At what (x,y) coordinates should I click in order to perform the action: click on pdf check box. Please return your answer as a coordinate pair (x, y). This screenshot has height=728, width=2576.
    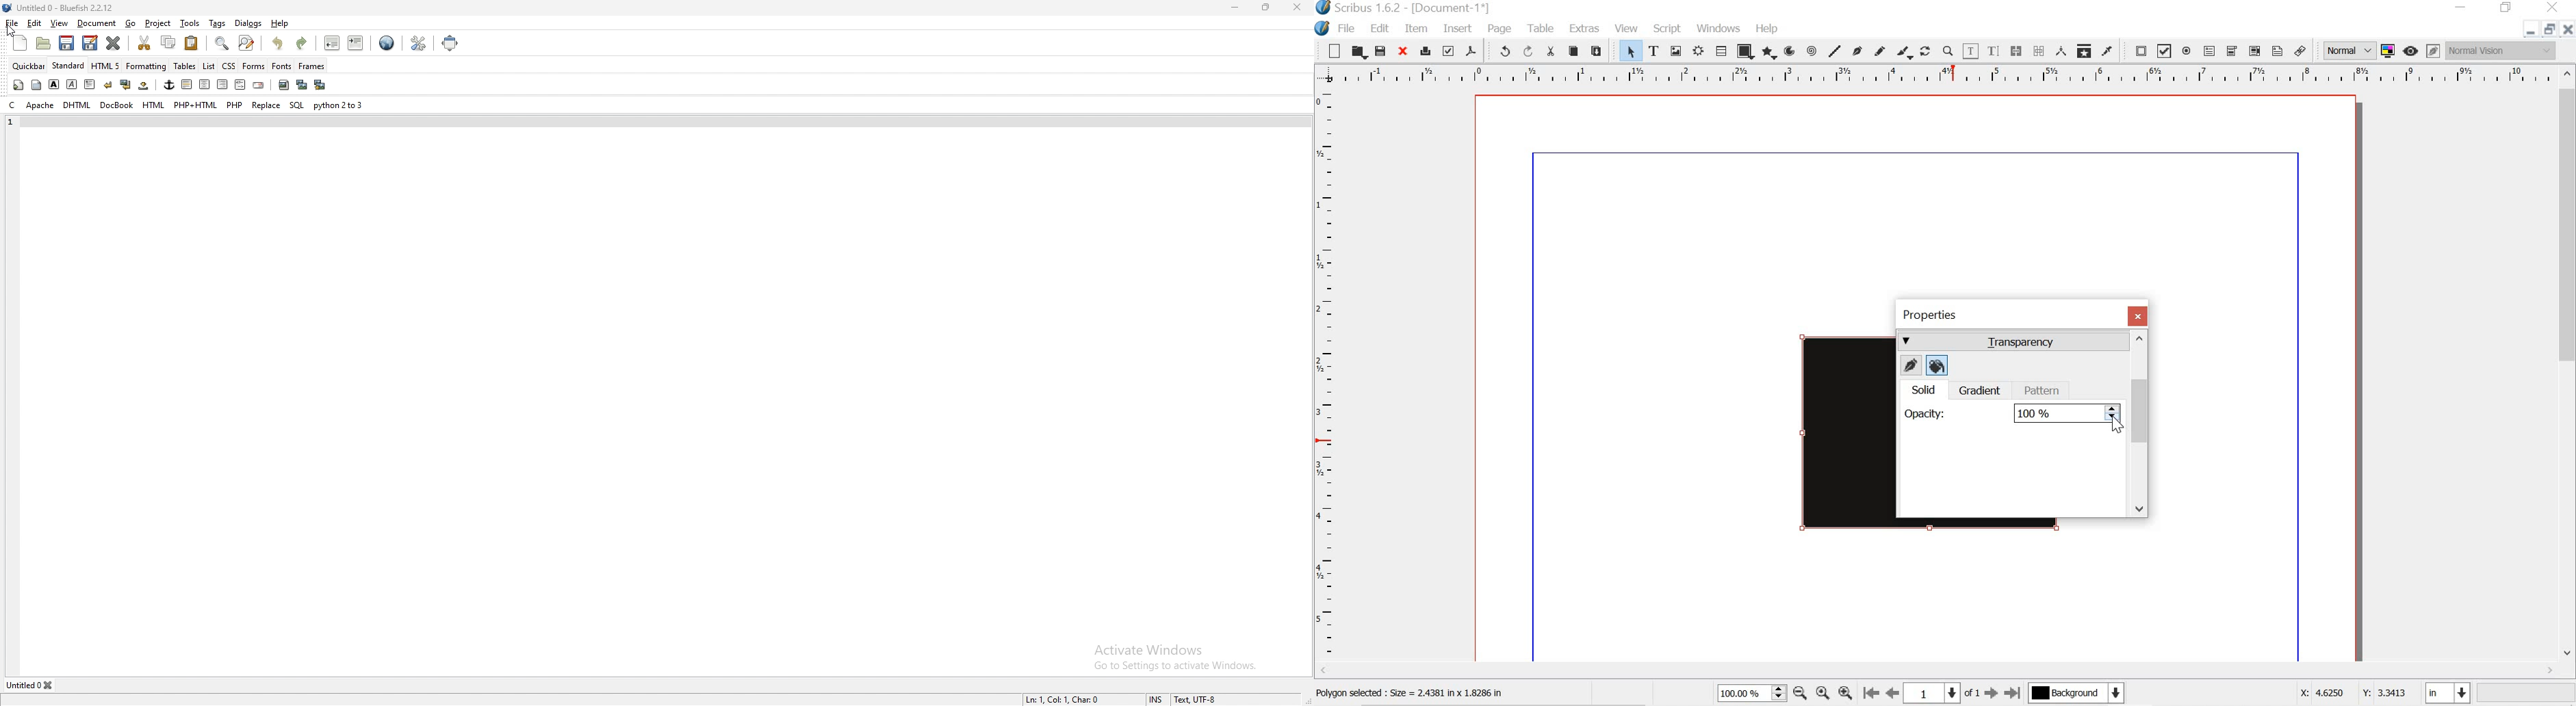
    Looking at the image, I should click on (2166, 50).